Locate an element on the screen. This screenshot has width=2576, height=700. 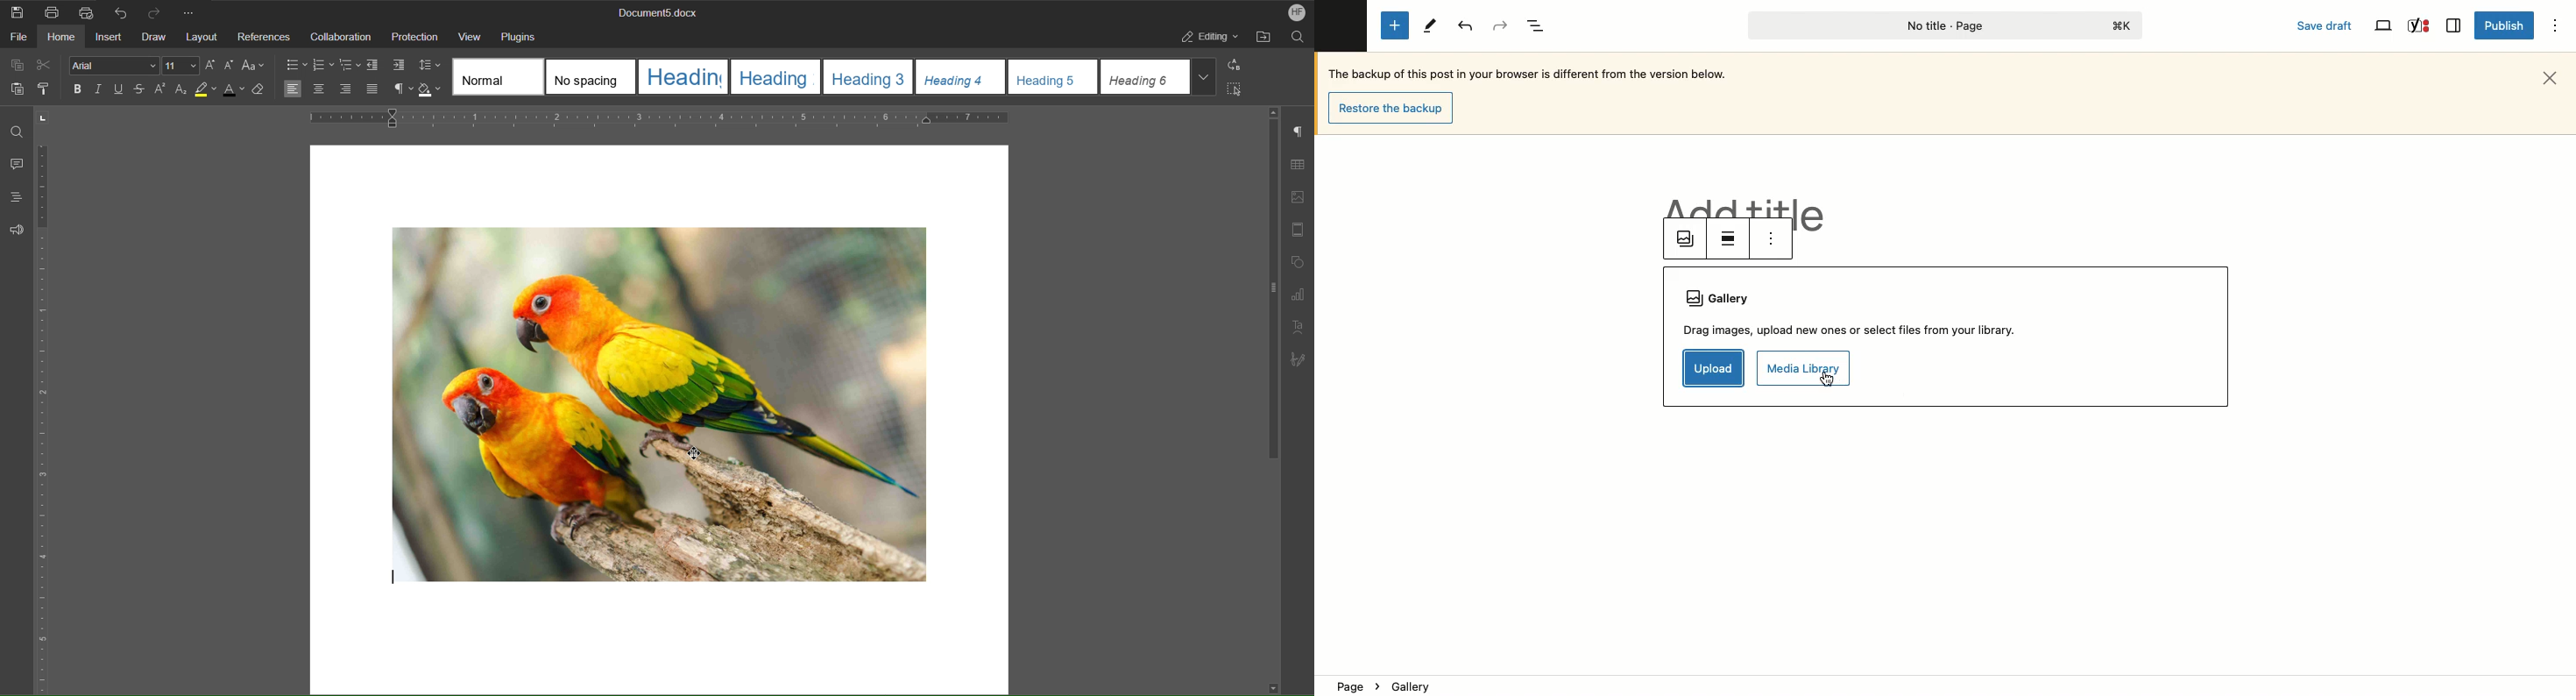
Horizontal Ruler is located at coordinates (661, 119).